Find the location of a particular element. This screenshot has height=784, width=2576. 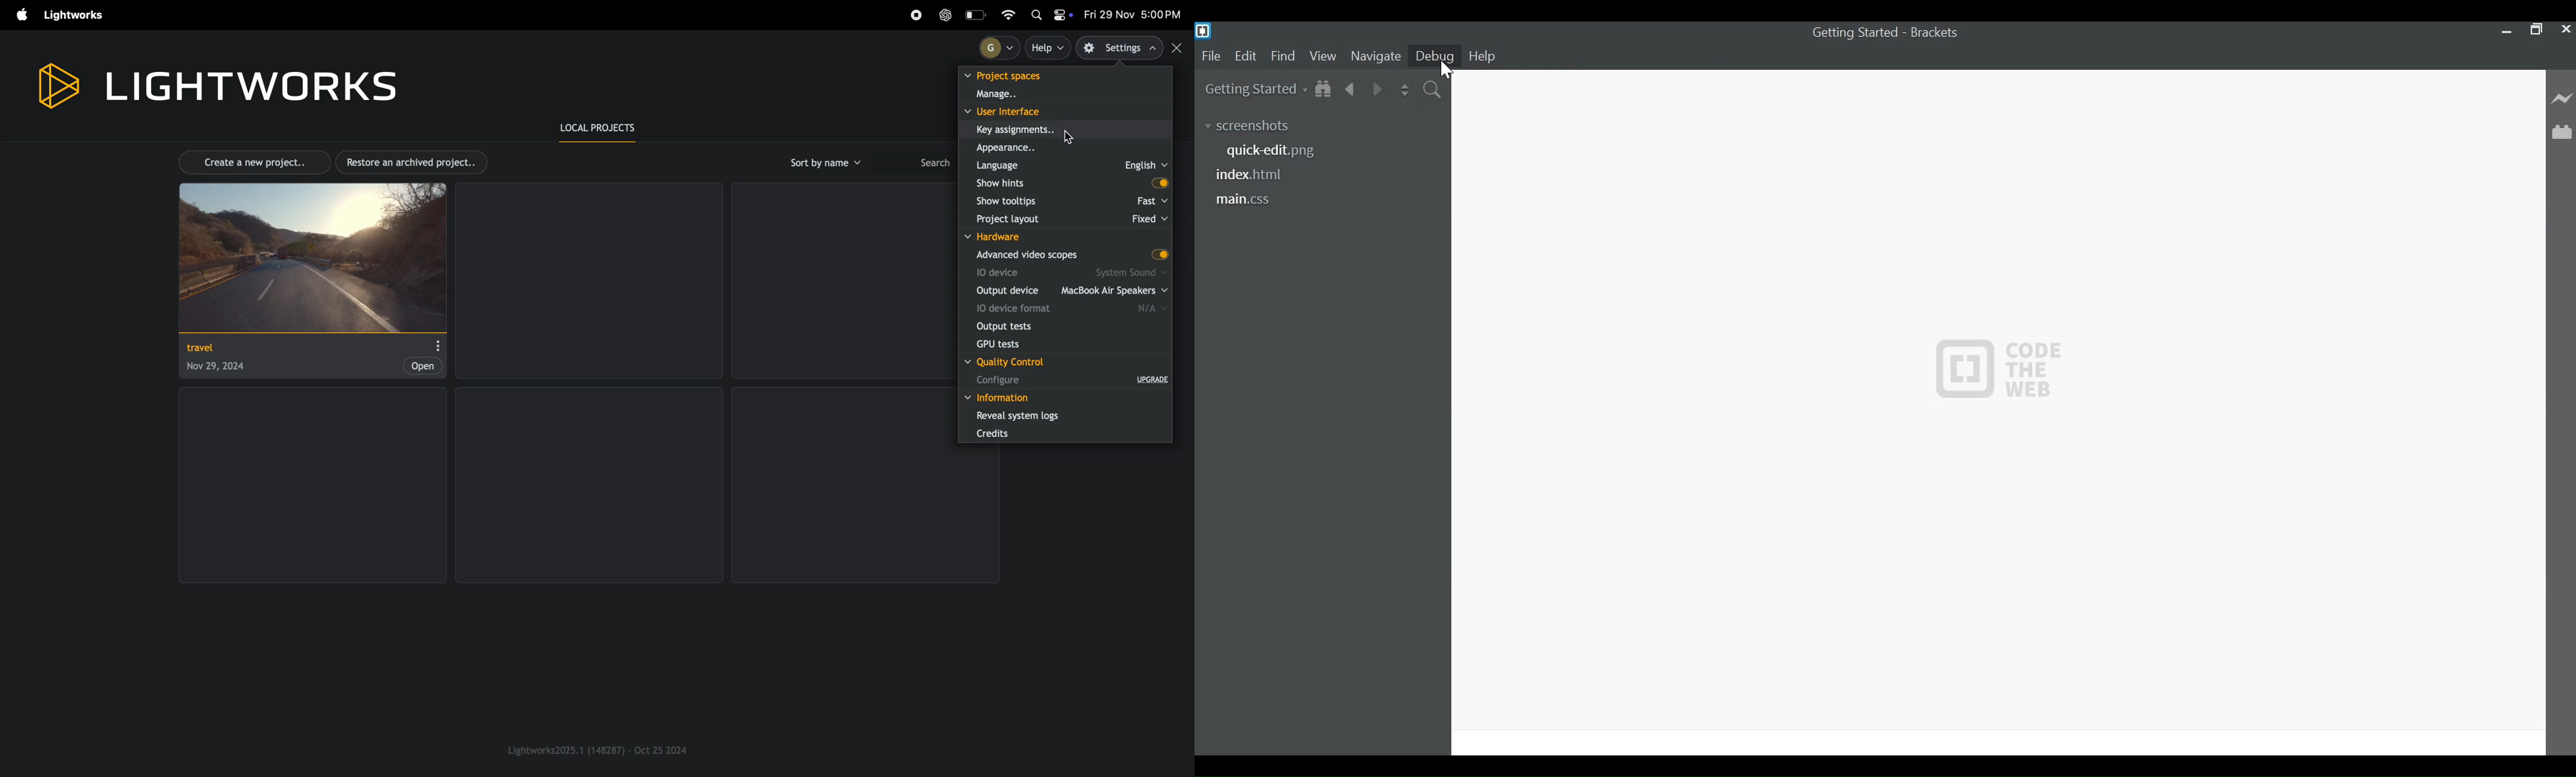

apperance is located at coordinates (1013, 149).